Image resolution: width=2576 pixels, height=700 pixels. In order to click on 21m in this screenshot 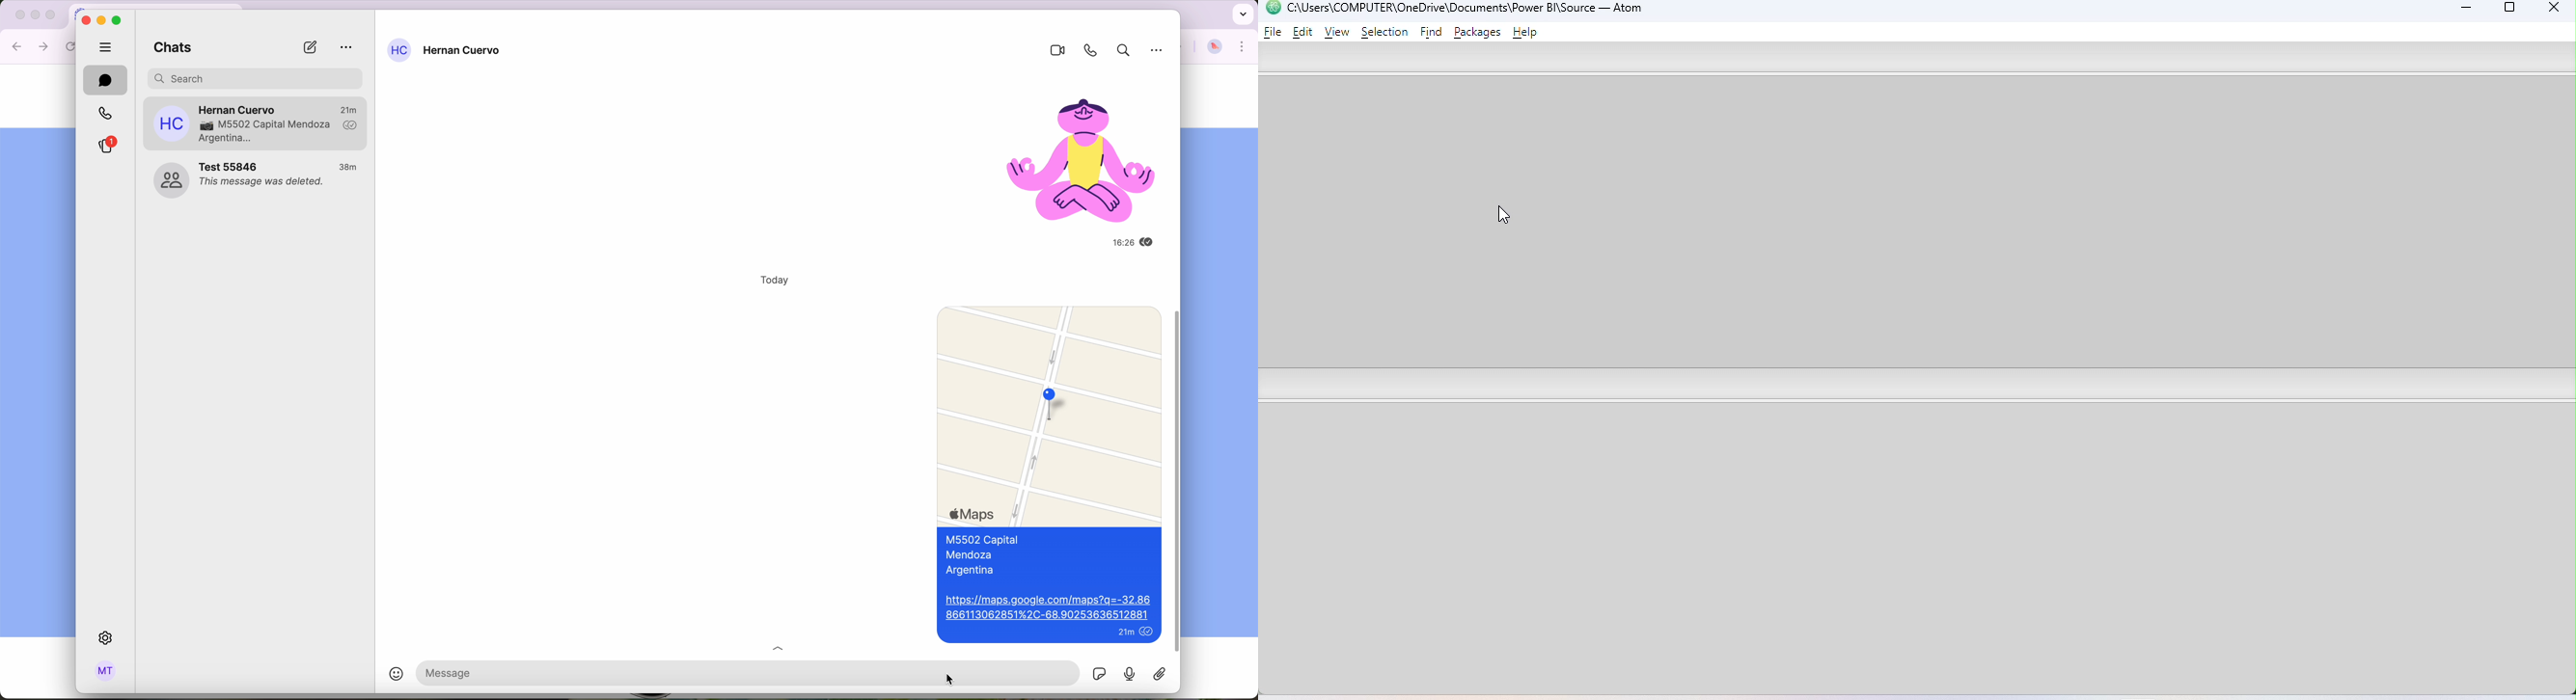, I will do `click(1124, 634)`.